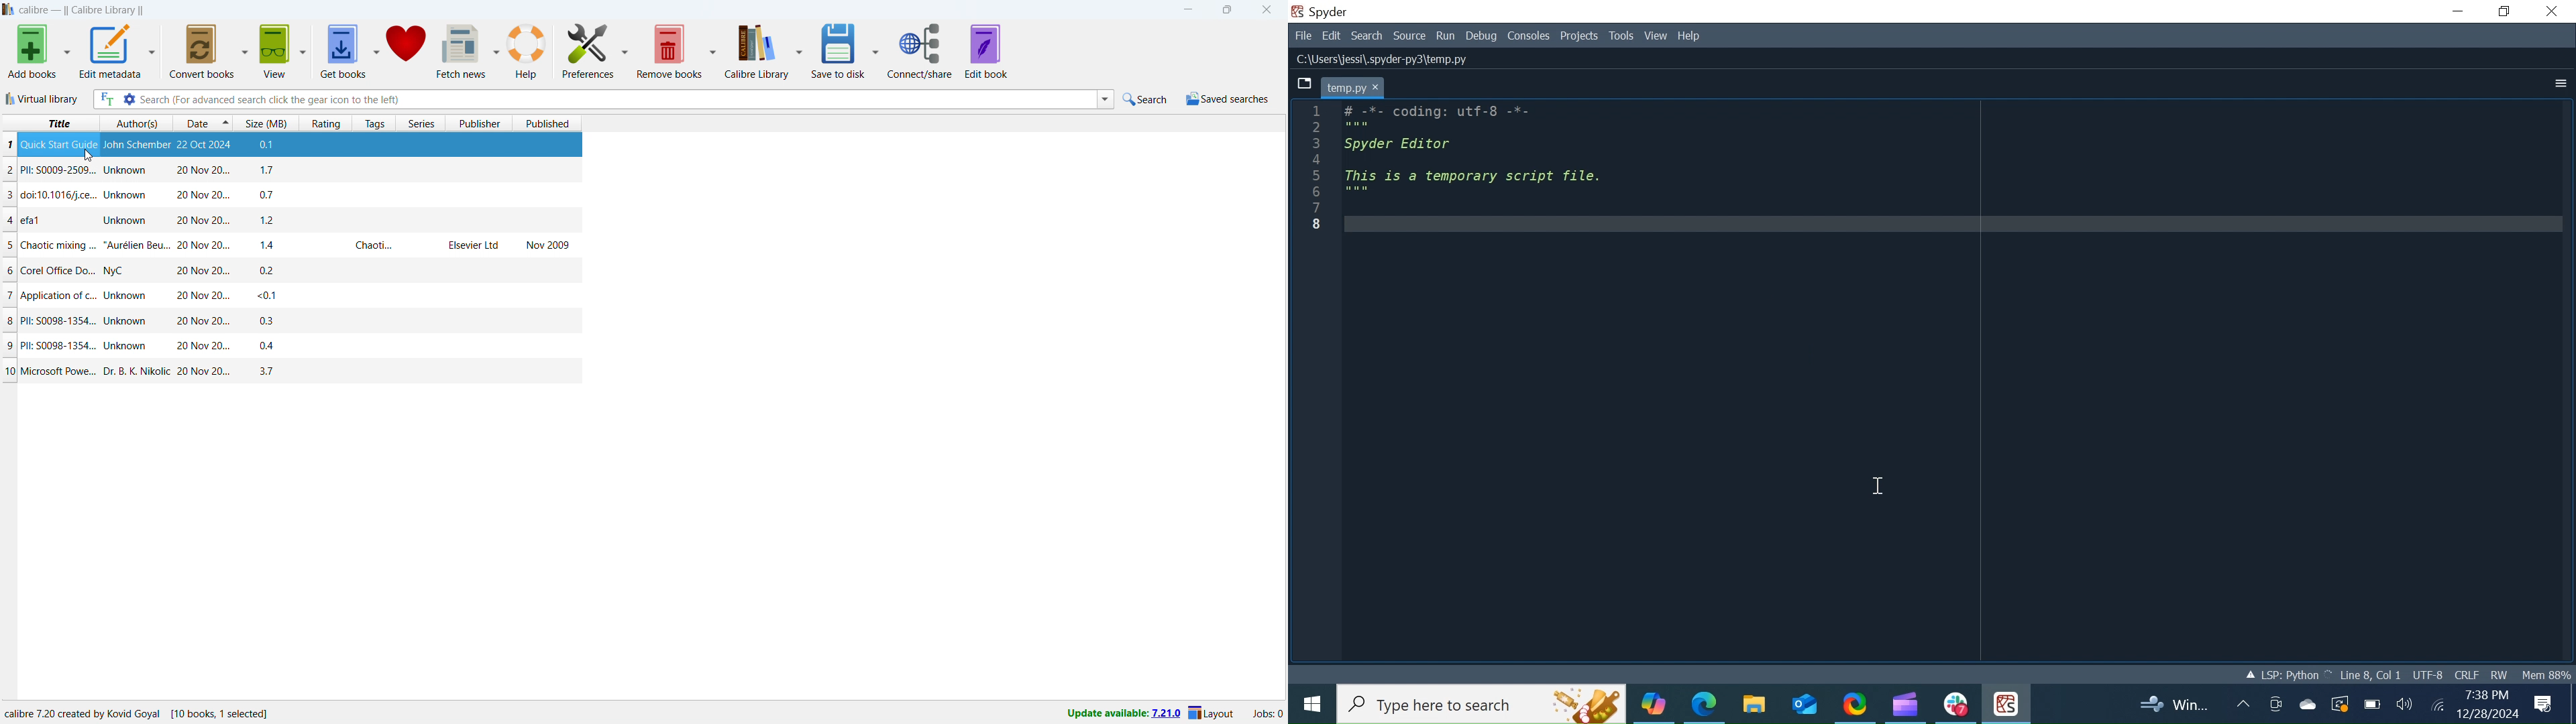 The width and height of the screenshot is (2576, 728). Describe the element at coordinates (1446, 37) in the screenshot. I see `Run` at that location.